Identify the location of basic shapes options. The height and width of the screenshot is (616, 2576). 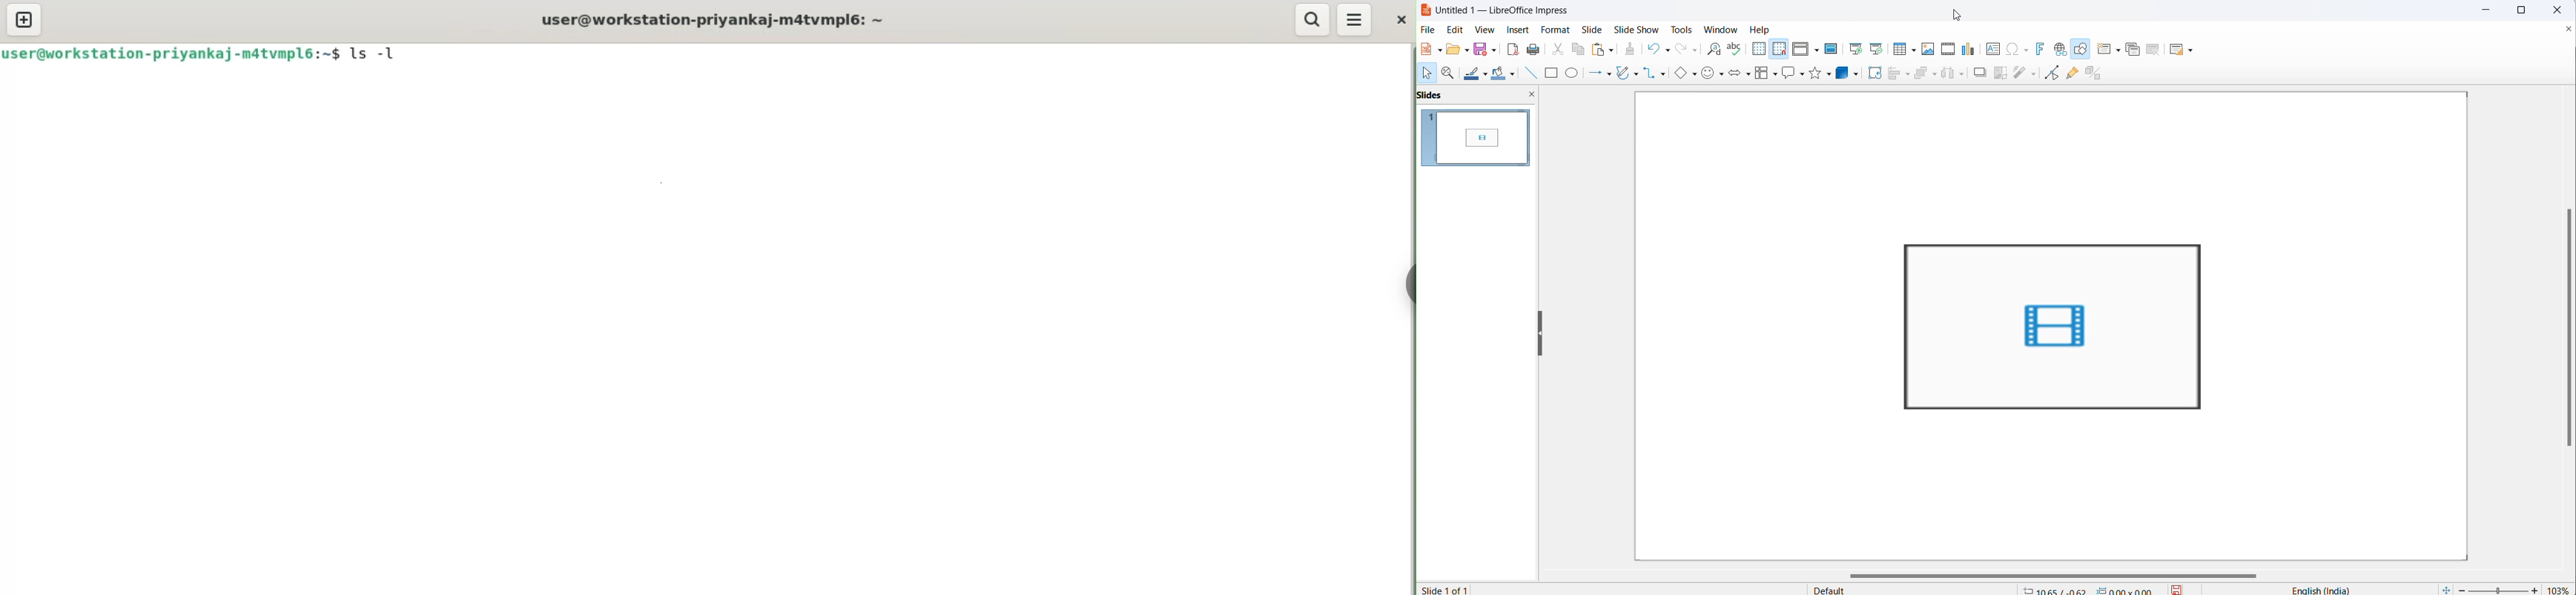
(1696, 75).